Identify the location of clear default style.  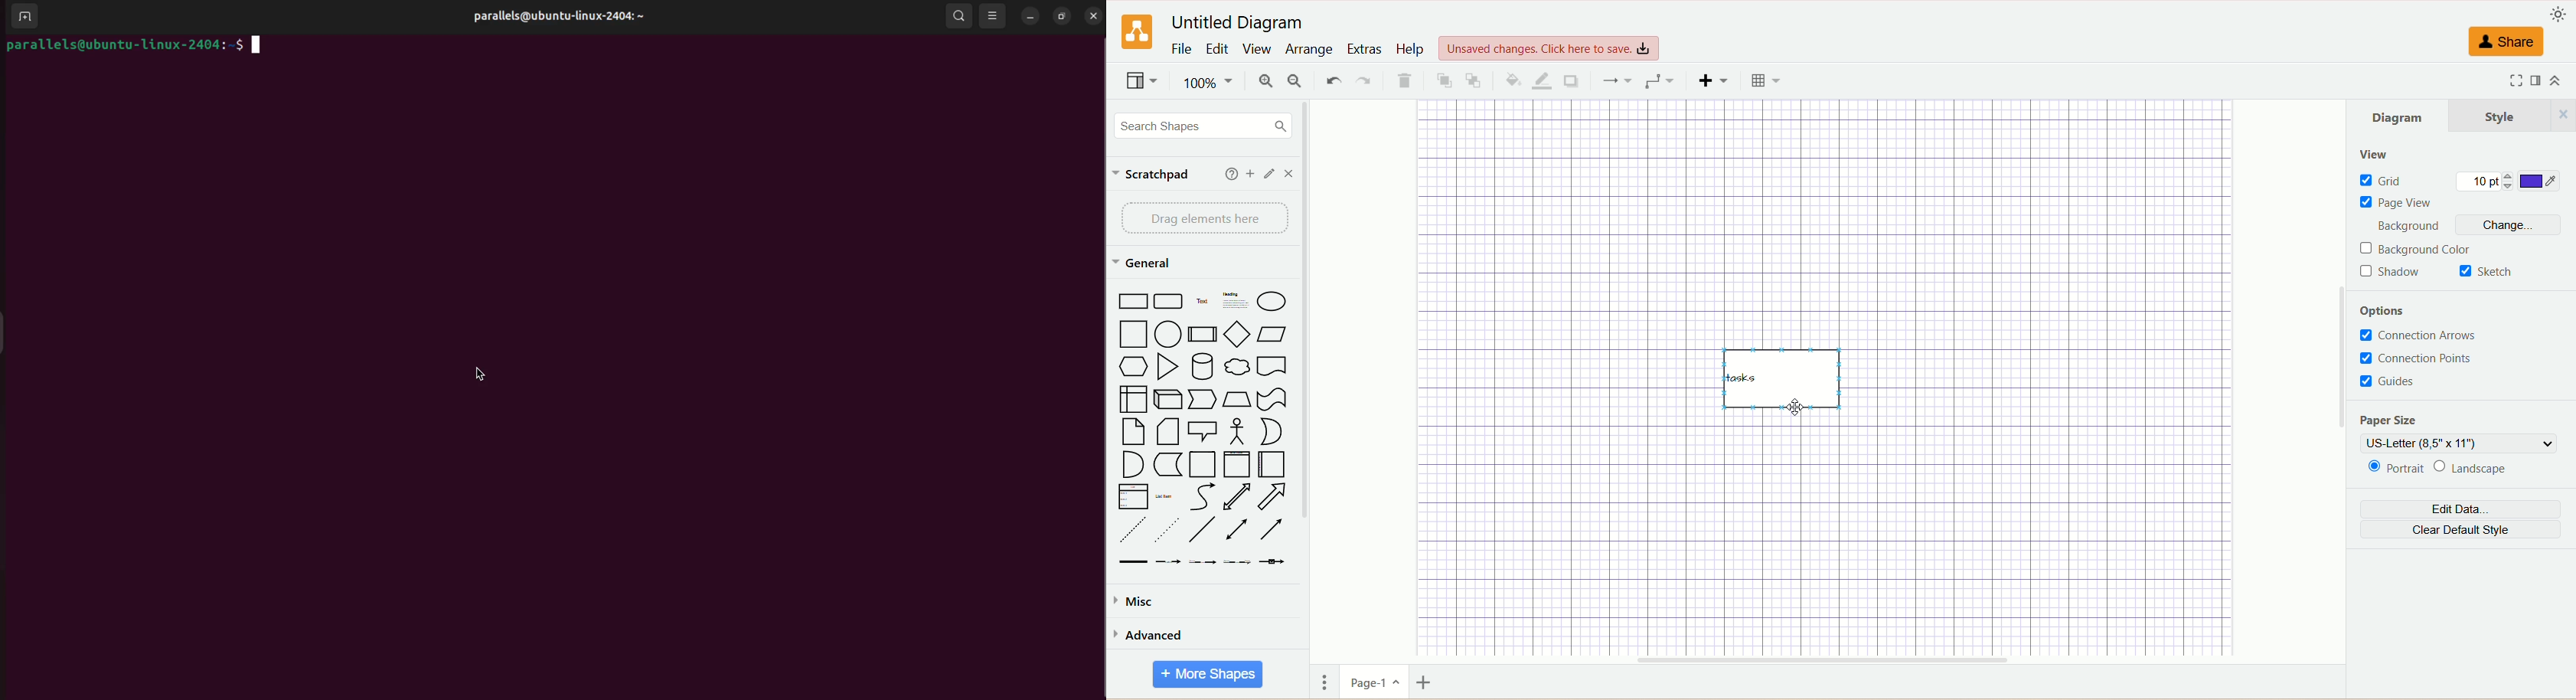
(2462, 532).